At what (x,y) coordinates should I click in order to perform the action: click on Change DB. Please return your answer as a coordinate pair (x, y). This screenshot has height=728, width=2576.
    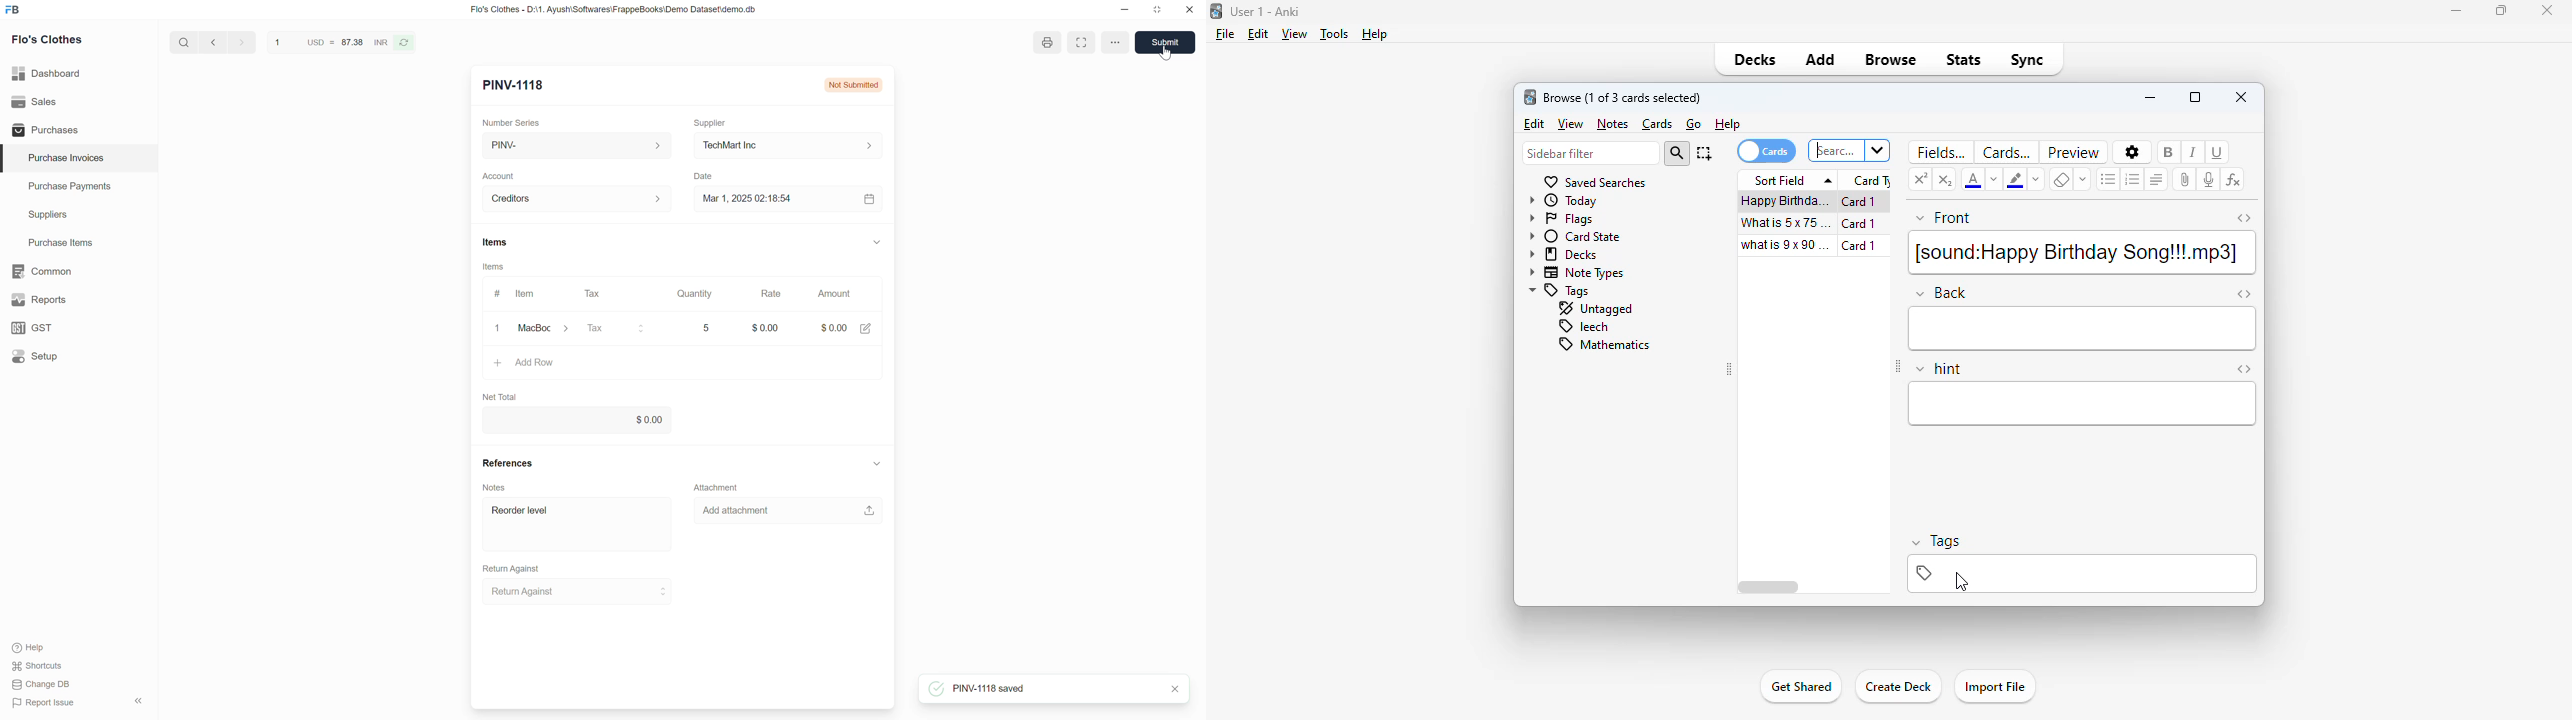
    Looking at the image, I should click on (42, 684).